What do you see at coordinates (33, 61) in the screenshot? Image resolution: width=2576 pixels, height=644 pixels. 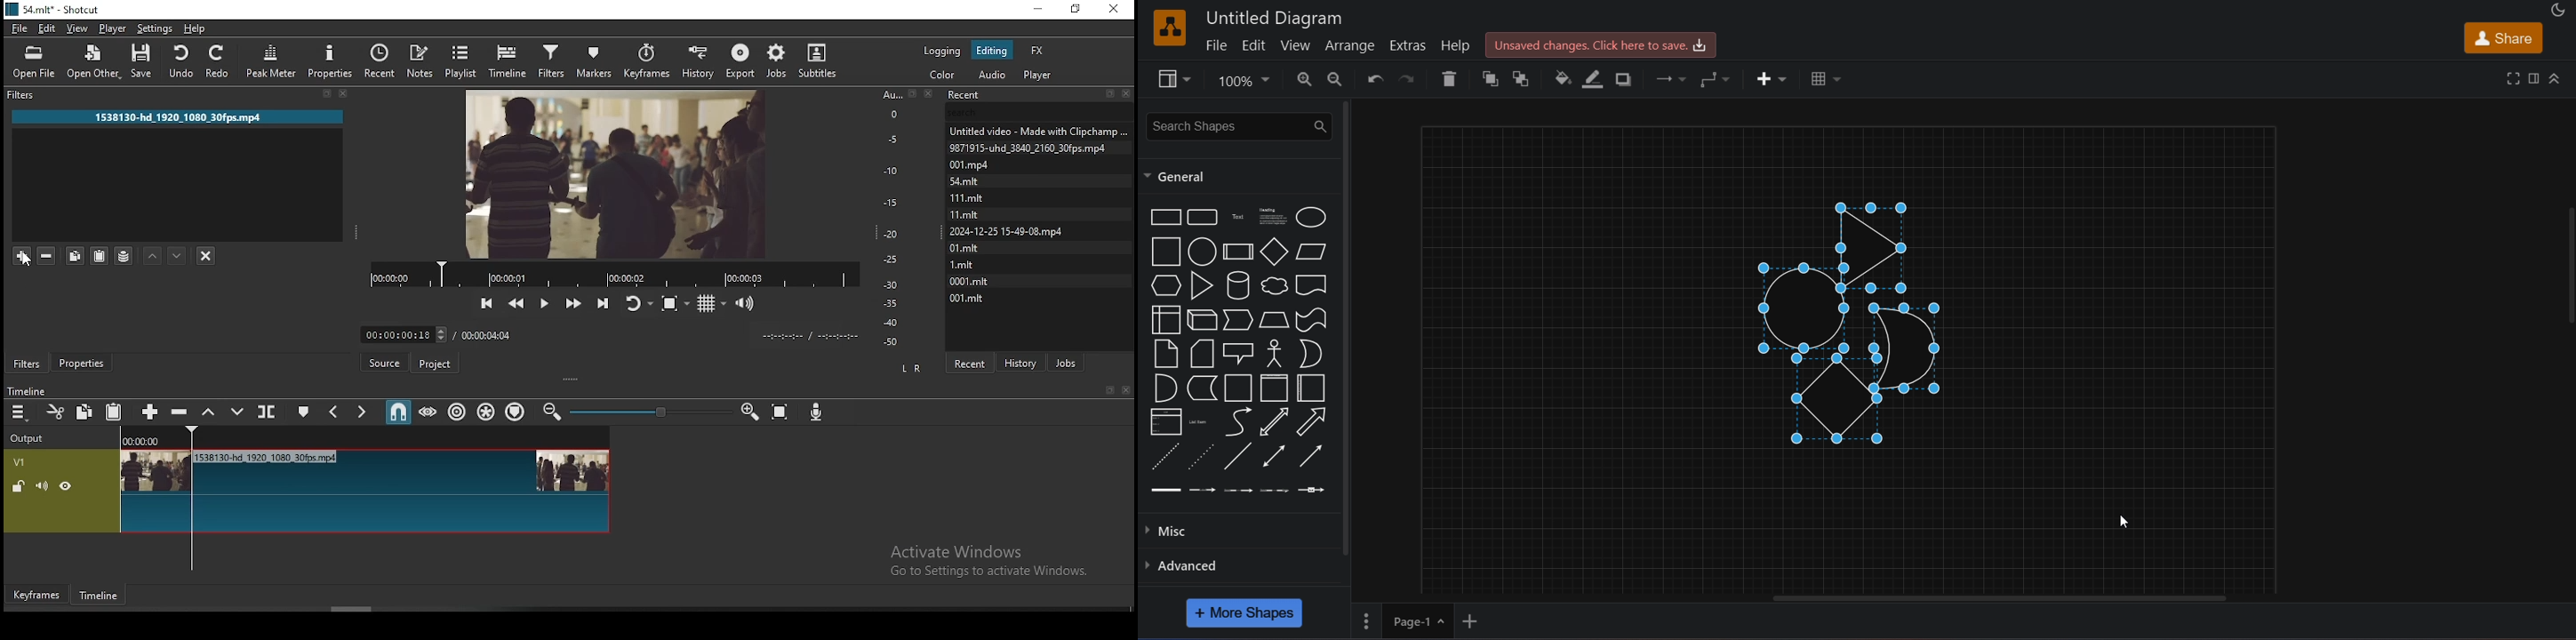 I see `open file` at bounding box center [33, 61].